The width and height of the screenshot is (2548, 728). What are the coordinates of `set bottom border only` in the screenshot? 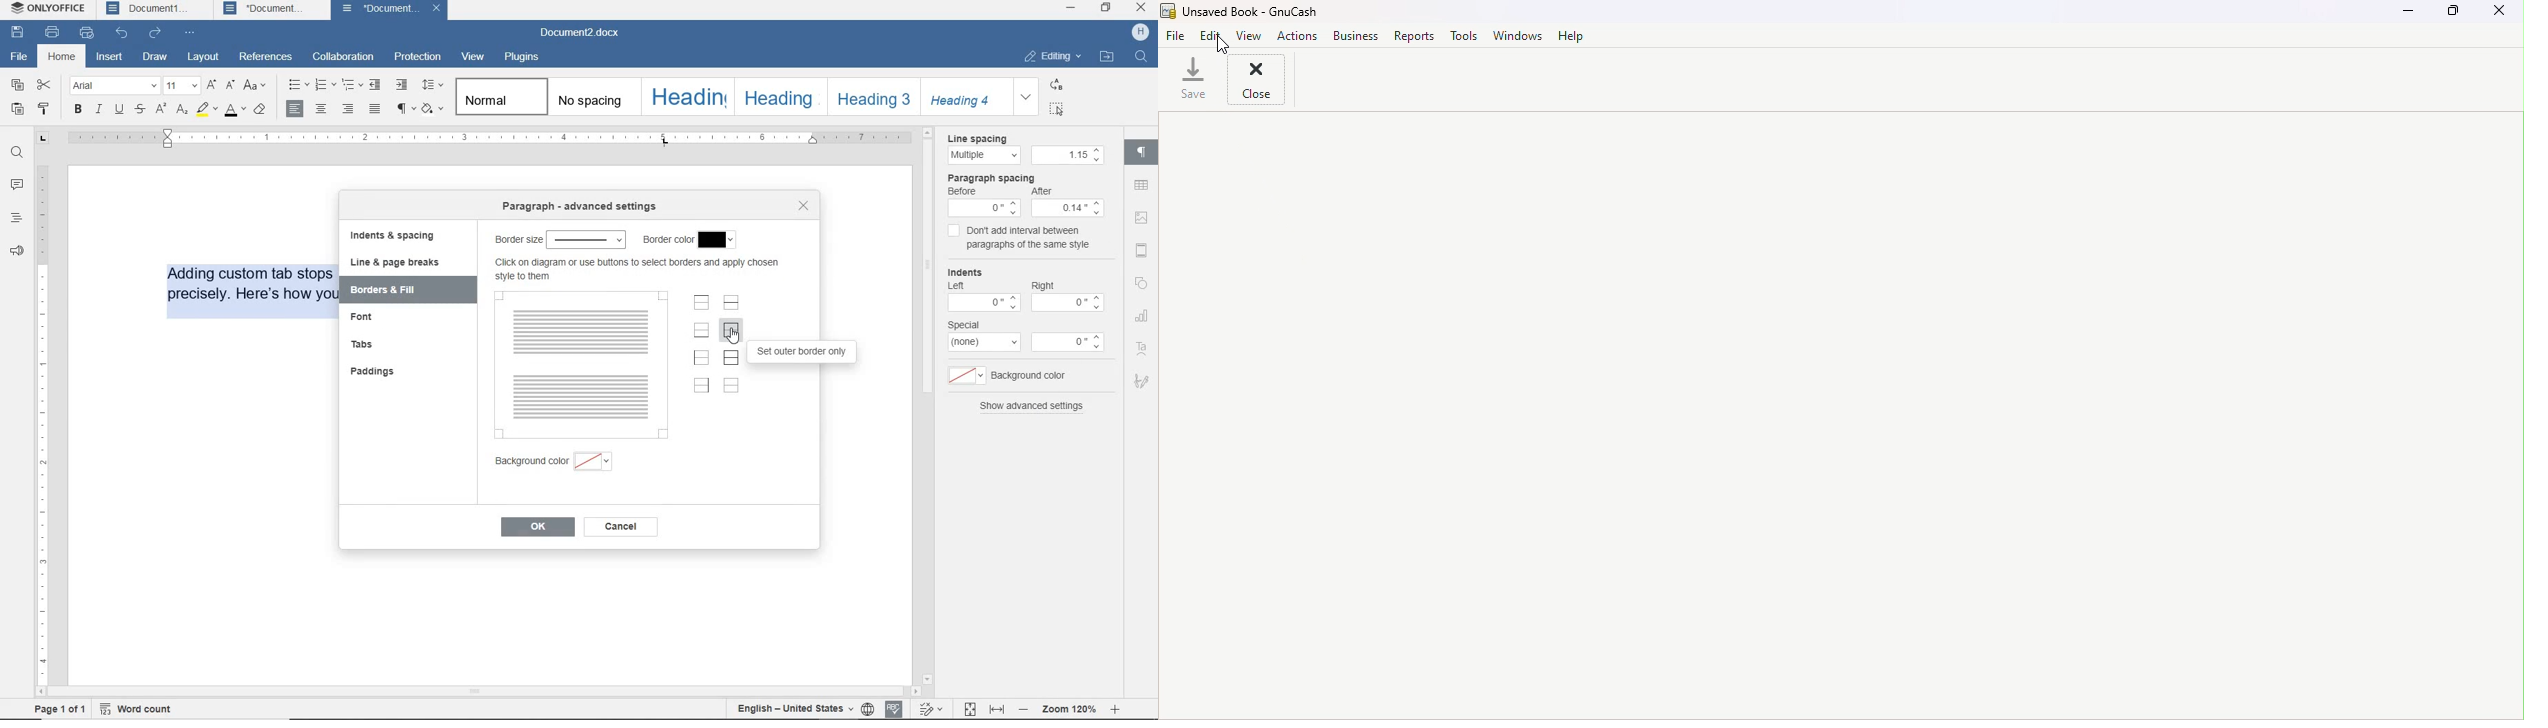 It's located at (701, 330).